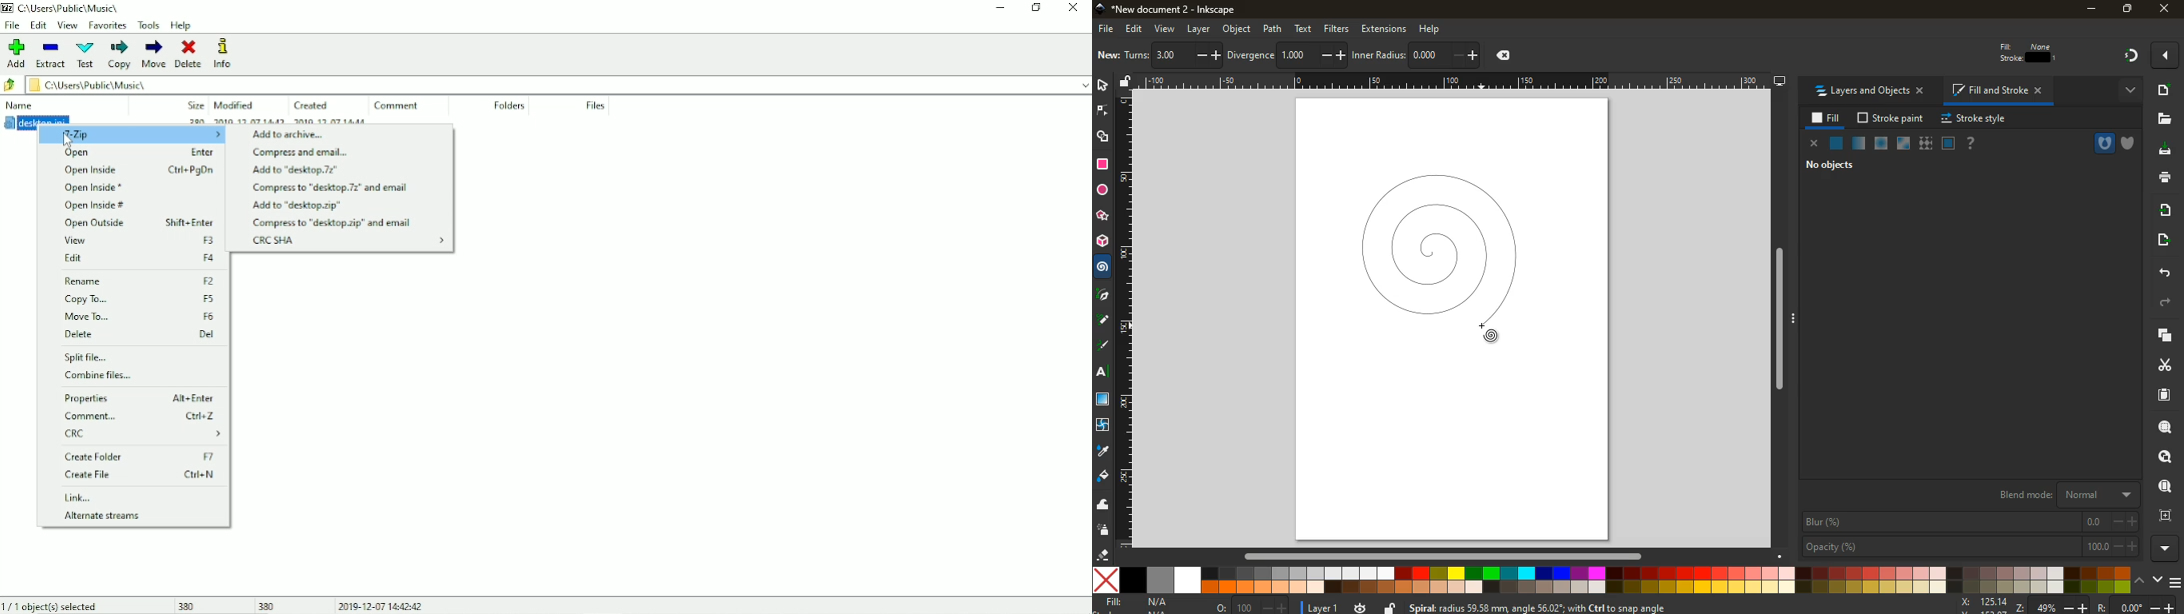 Image resolution: width=2184 pixels, height=616 pixels. I want to click on Open, so click(132, 153).